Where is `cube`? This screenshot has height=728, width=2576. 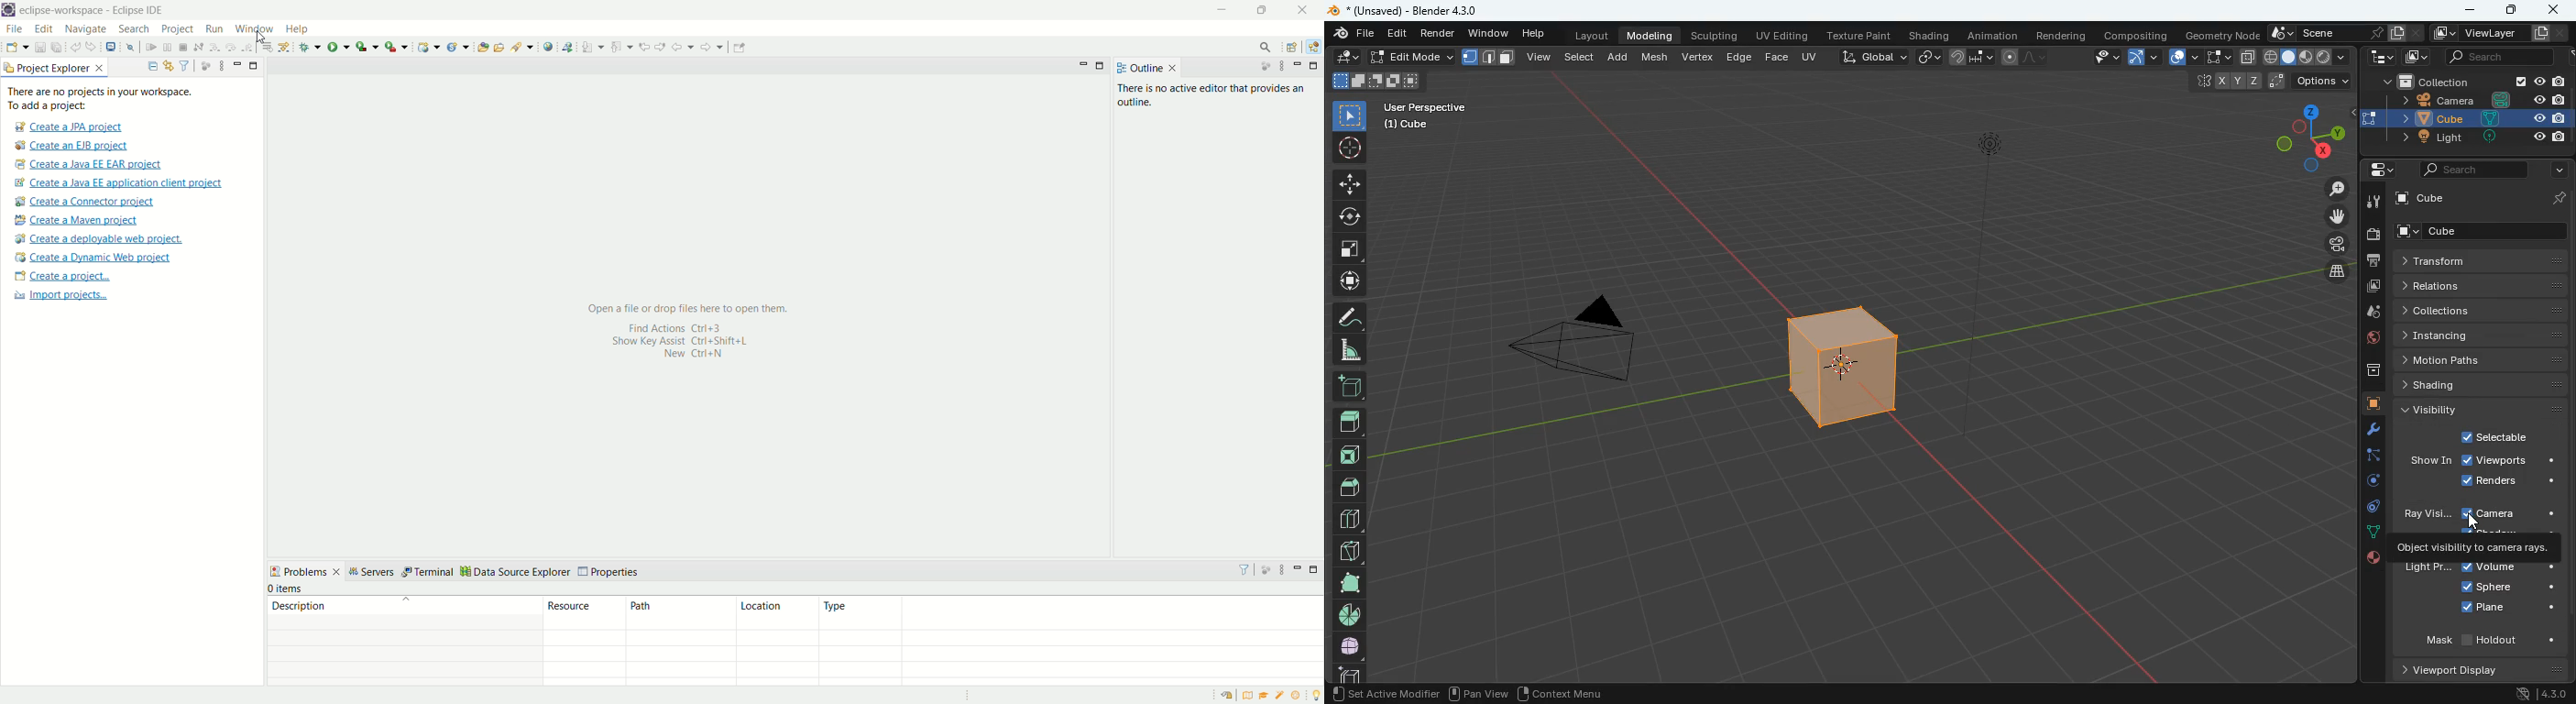
cube is located at coordinates (2368, 404).